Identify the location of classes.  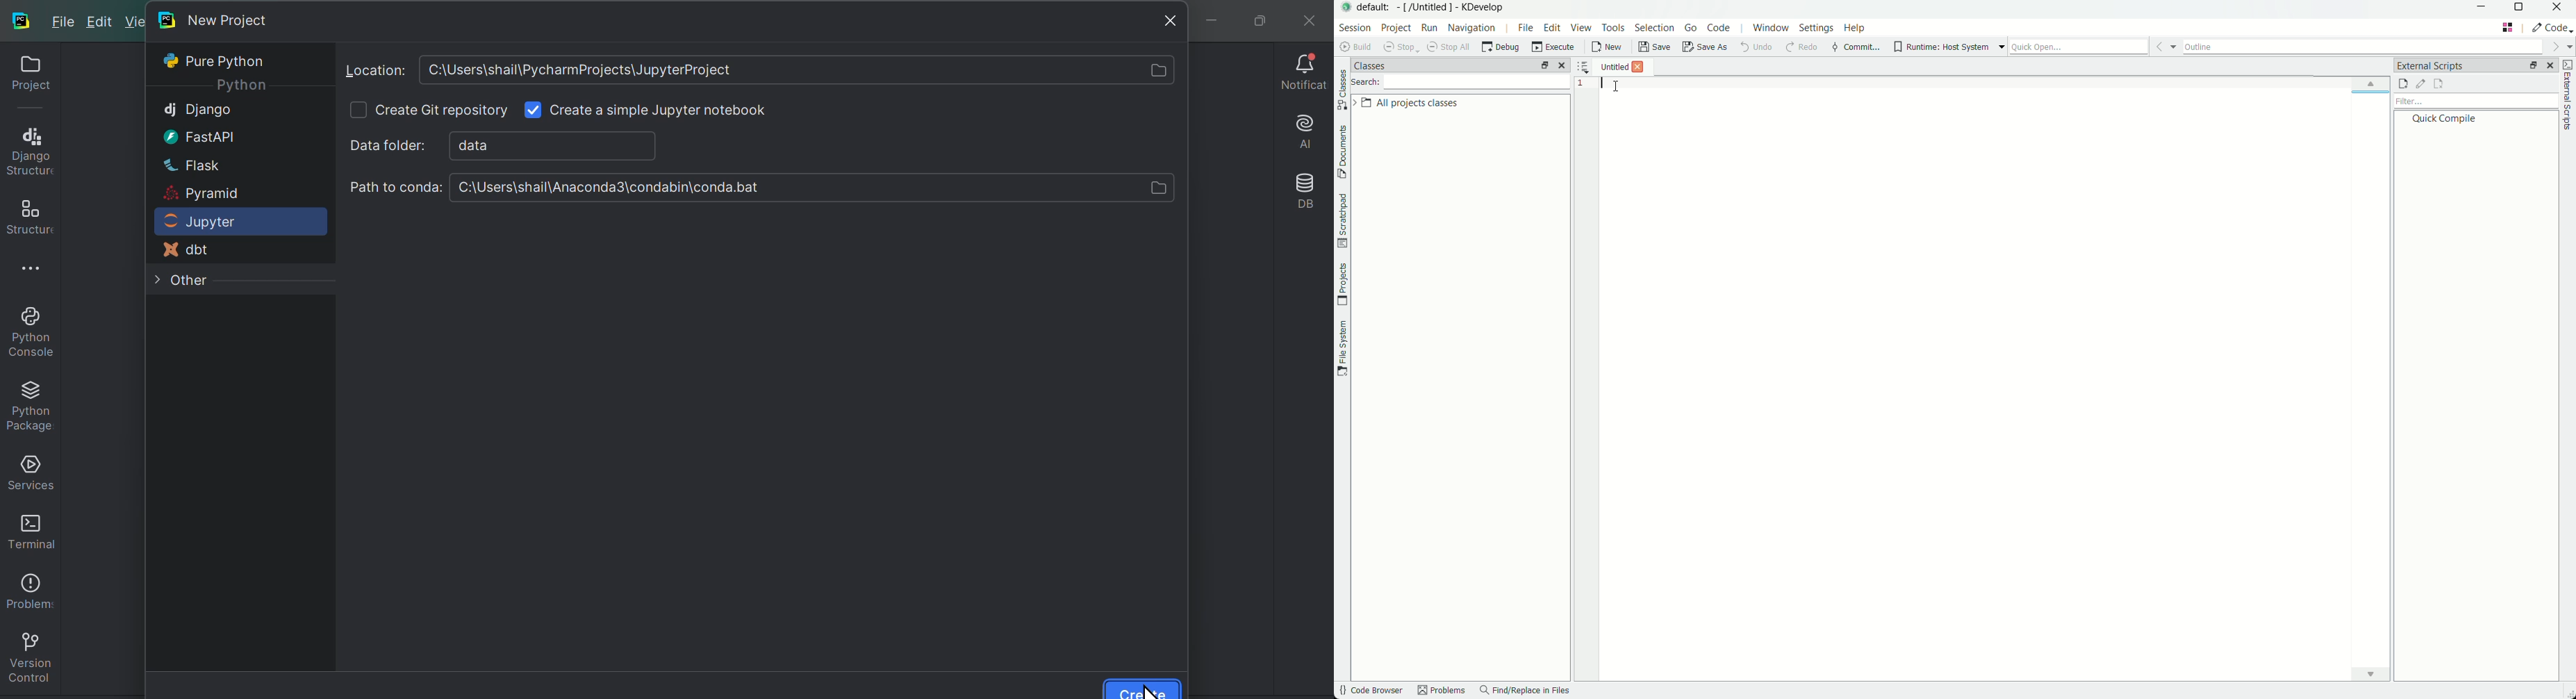
(1342, 89).